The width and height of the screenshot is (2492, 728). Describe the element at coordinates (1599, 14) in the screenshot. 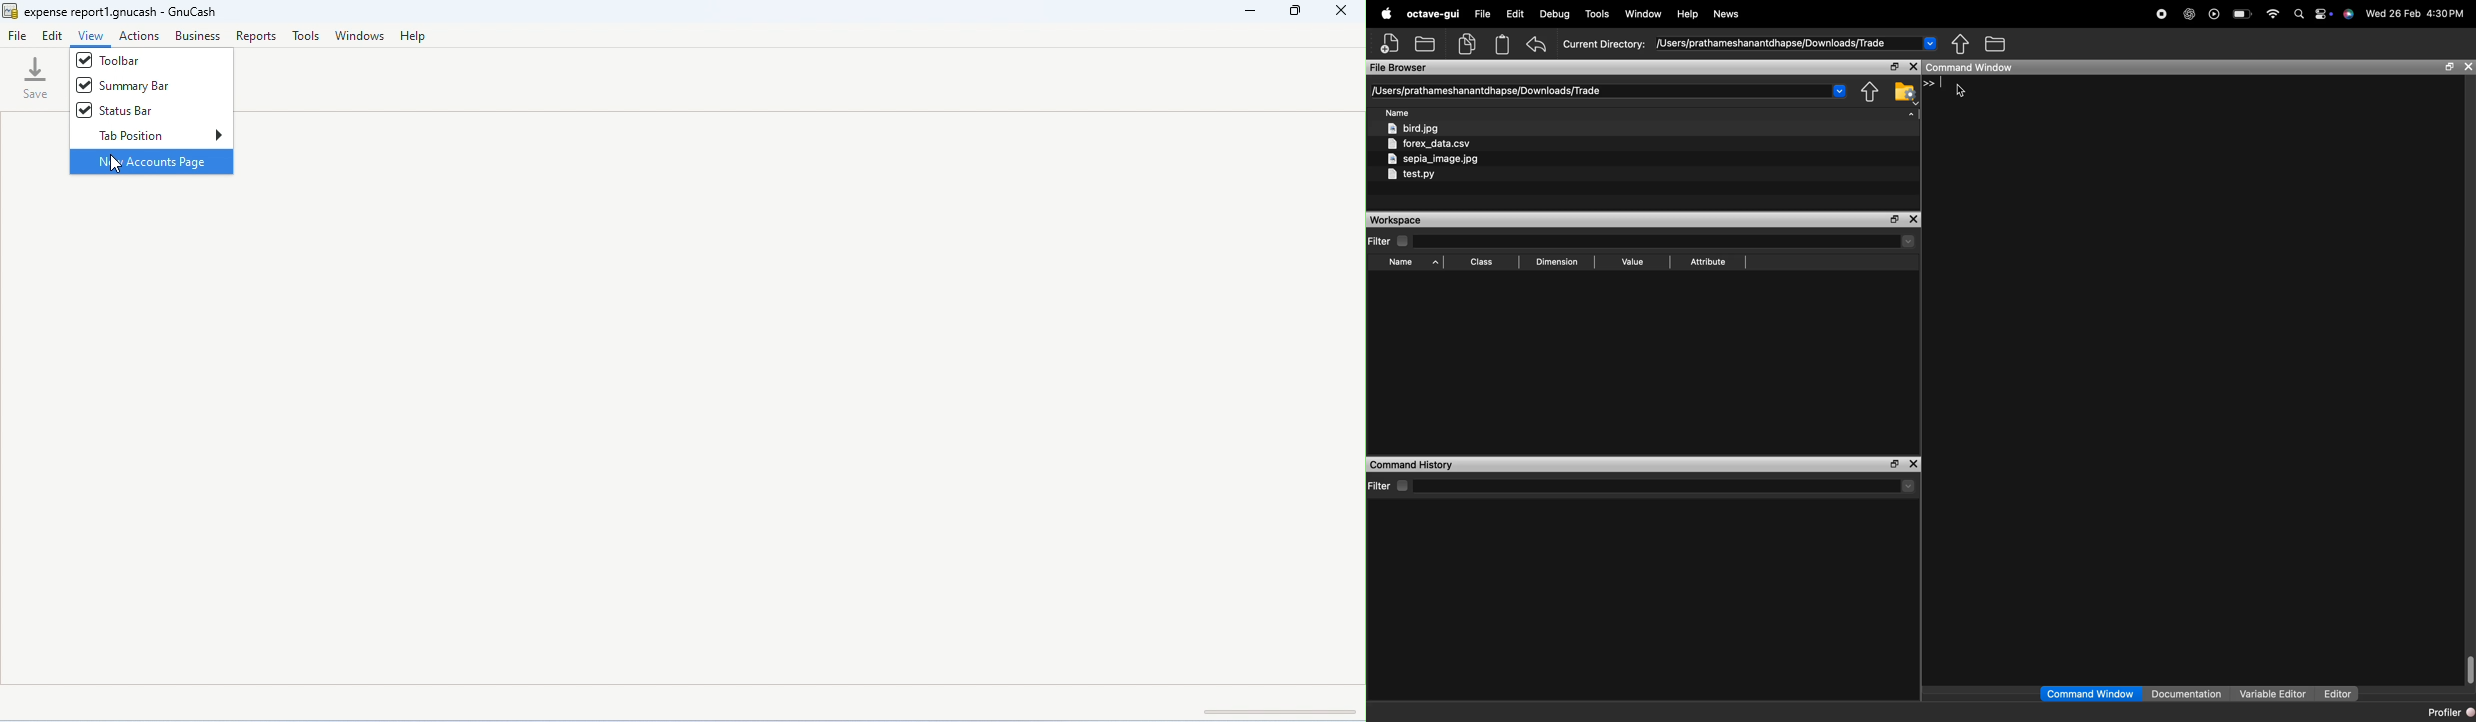

I see `tools` at that location.